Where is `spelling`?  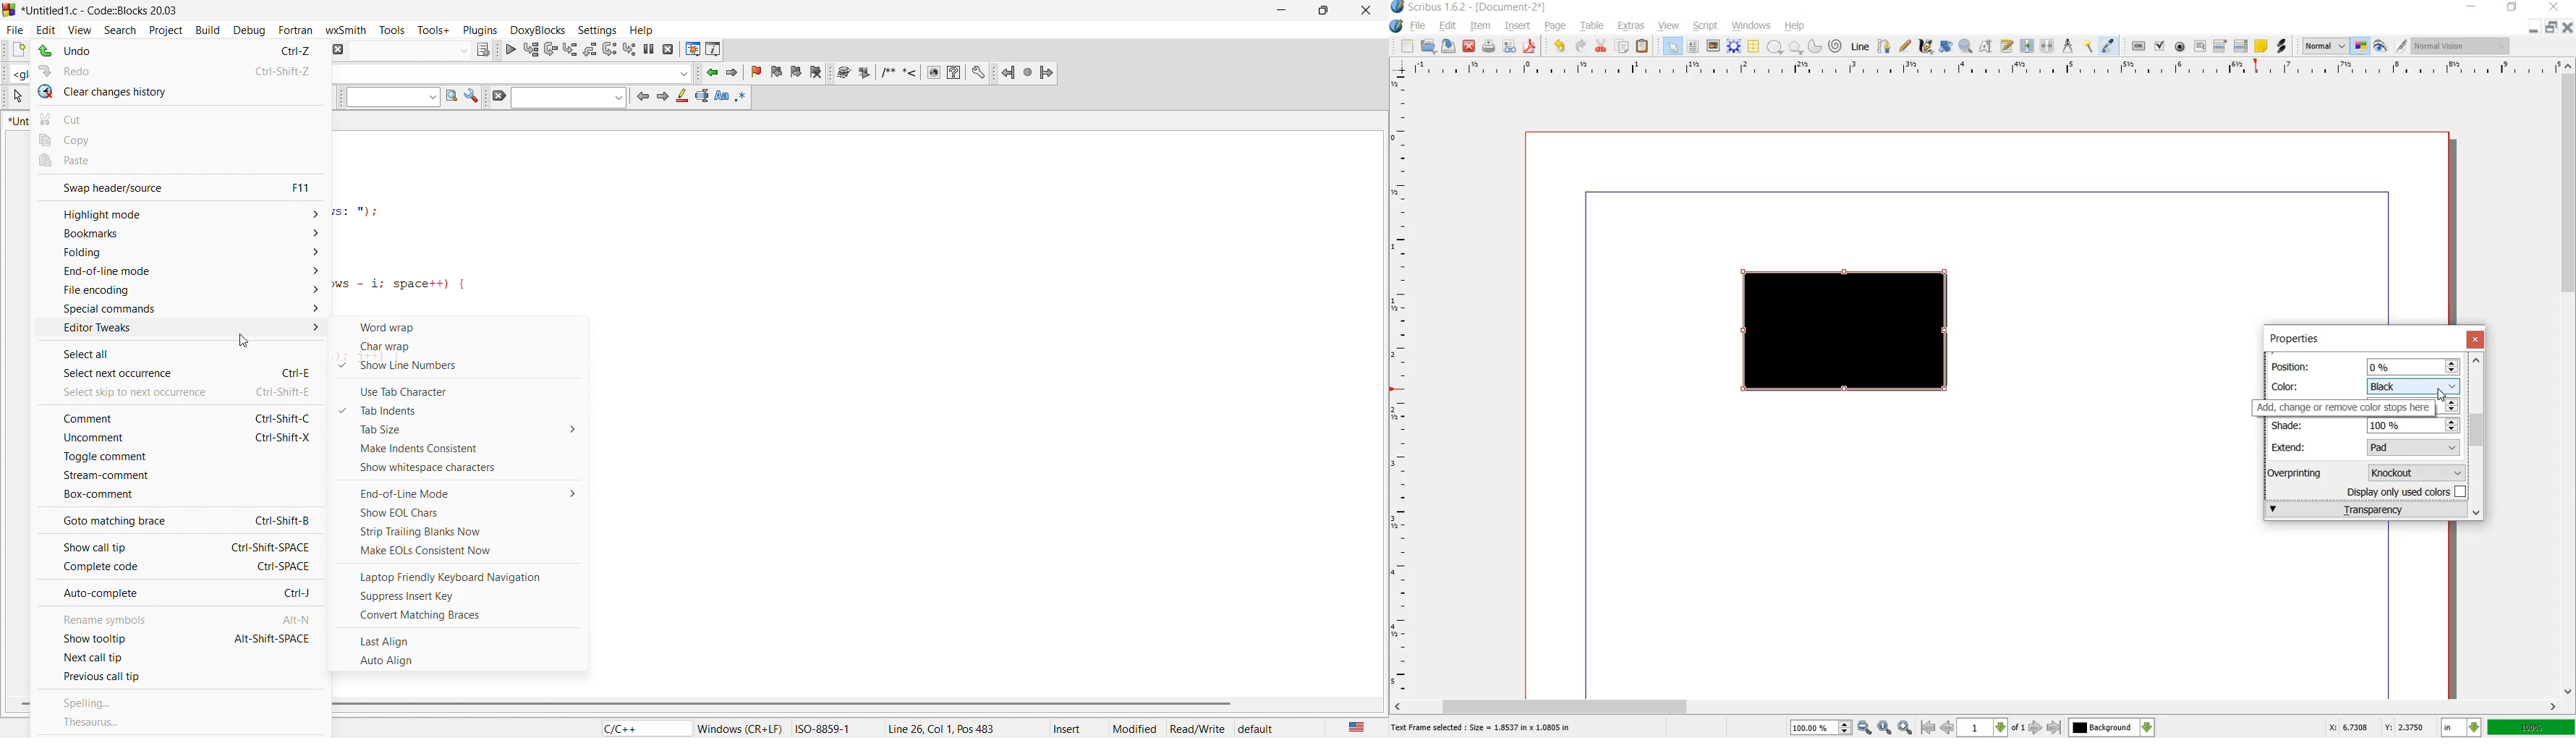 spelling is located at coordinates (182, 698).